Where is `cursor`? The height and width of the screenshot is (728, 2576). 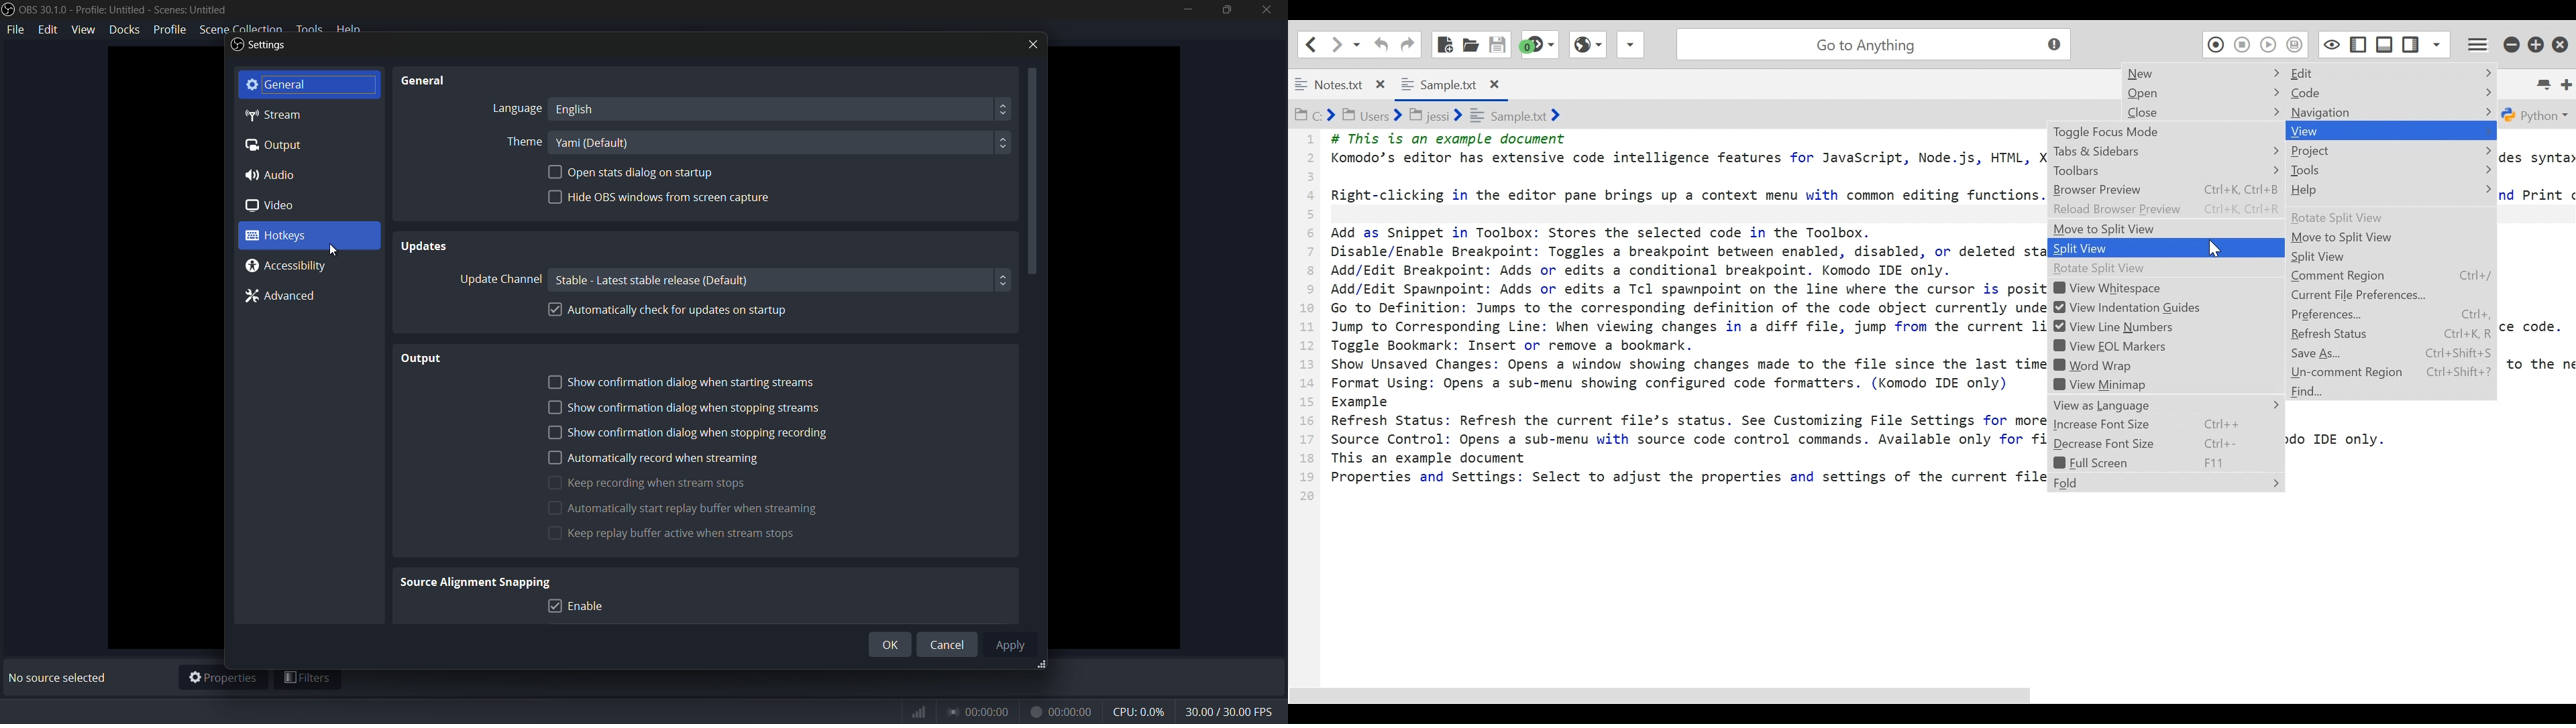
cursor is located at coordinates (333, 250).